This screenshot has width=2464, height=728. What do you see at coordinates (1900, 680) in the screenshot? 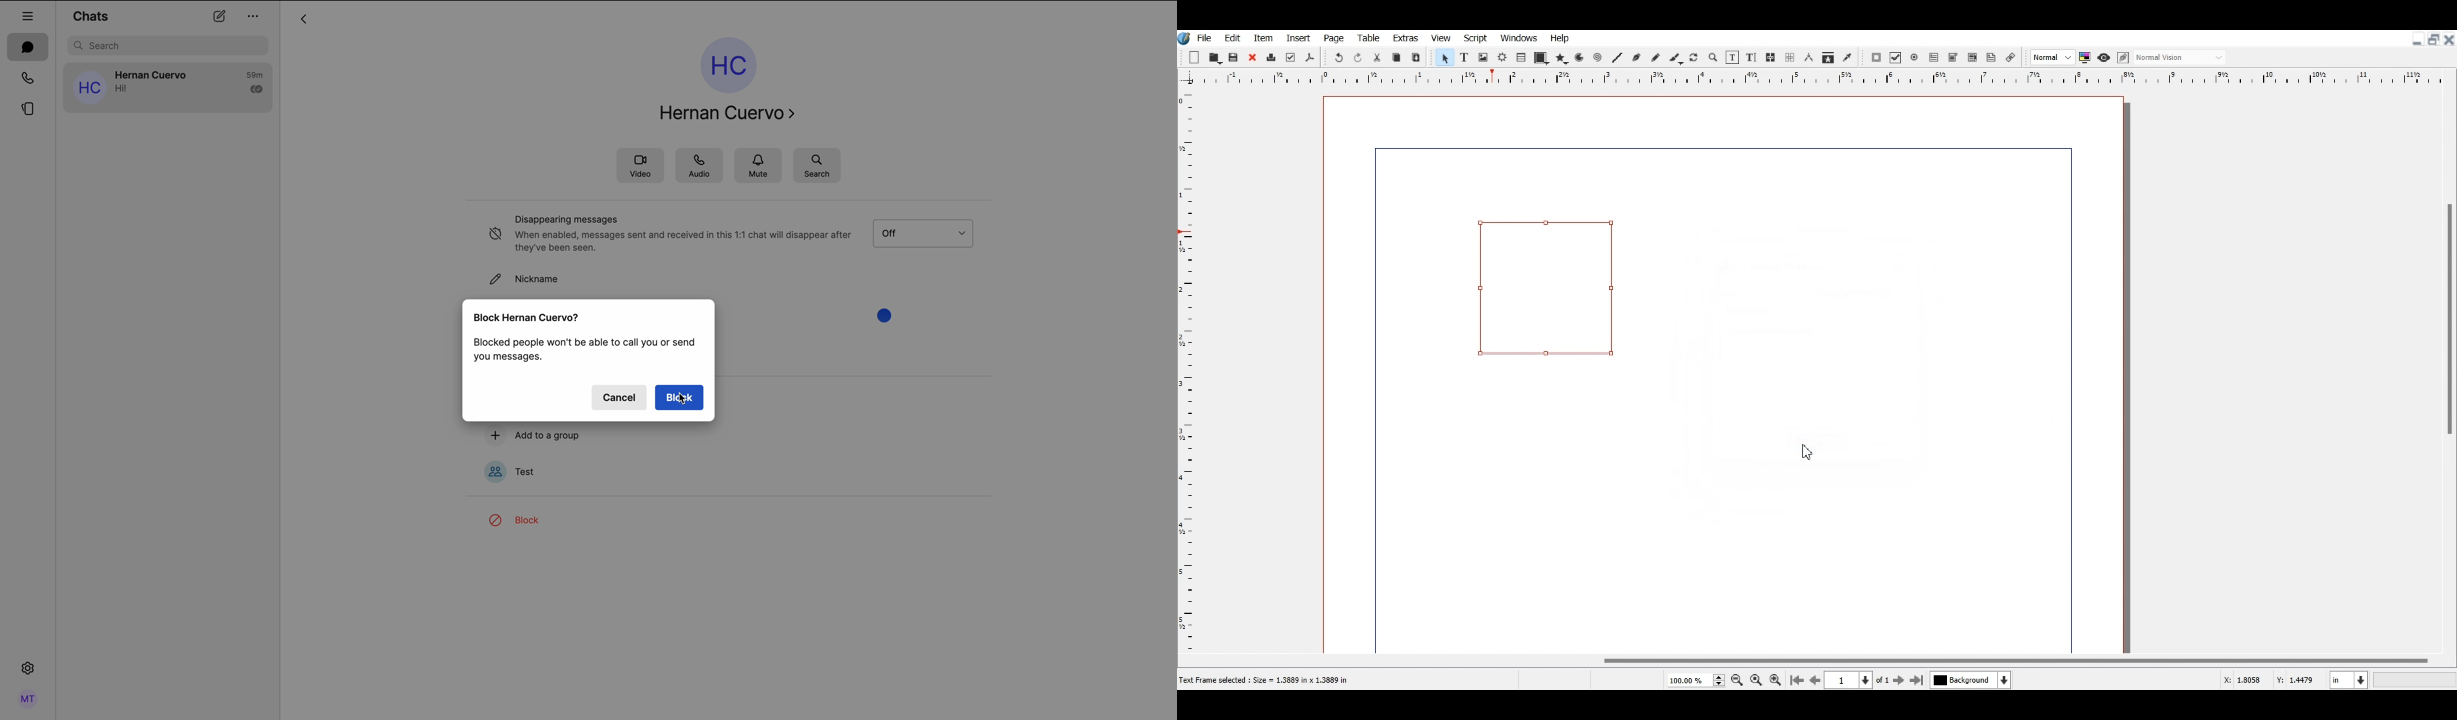
I see `Go to next page` at bounding box center [1900, 680].